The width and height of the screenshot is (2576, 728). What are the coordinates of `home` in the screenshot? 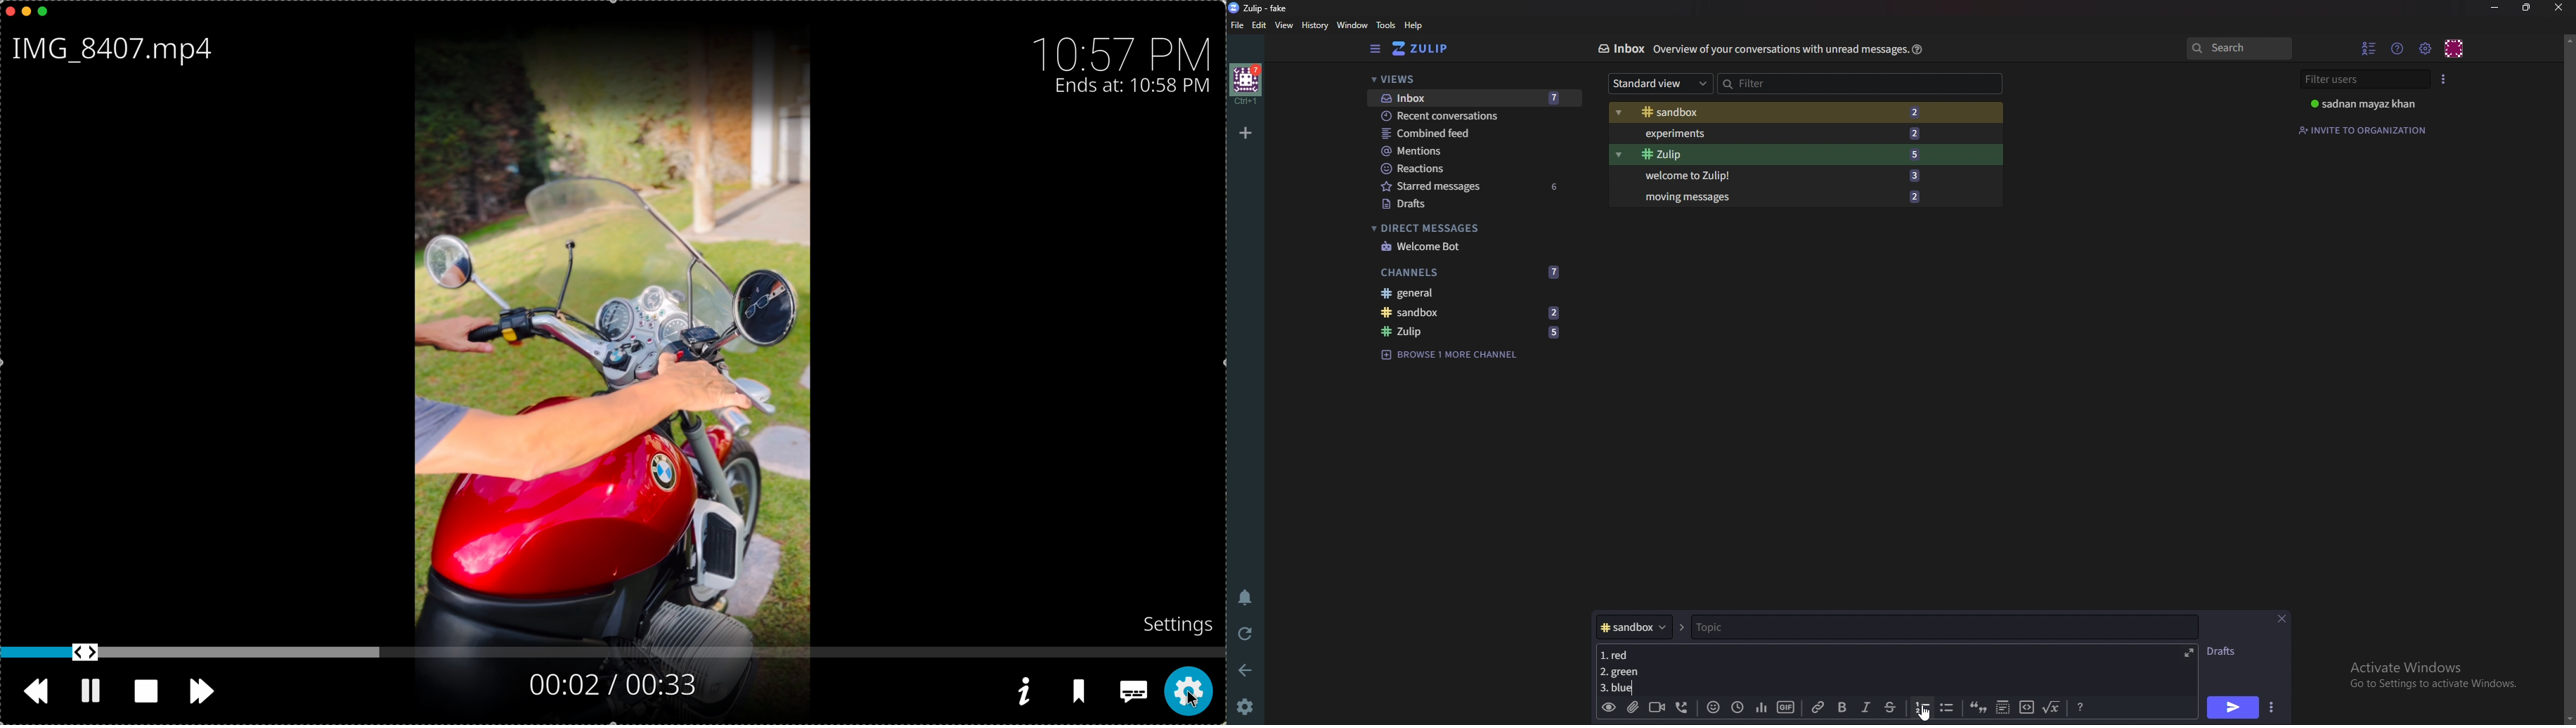 It's located at (1245, 84).